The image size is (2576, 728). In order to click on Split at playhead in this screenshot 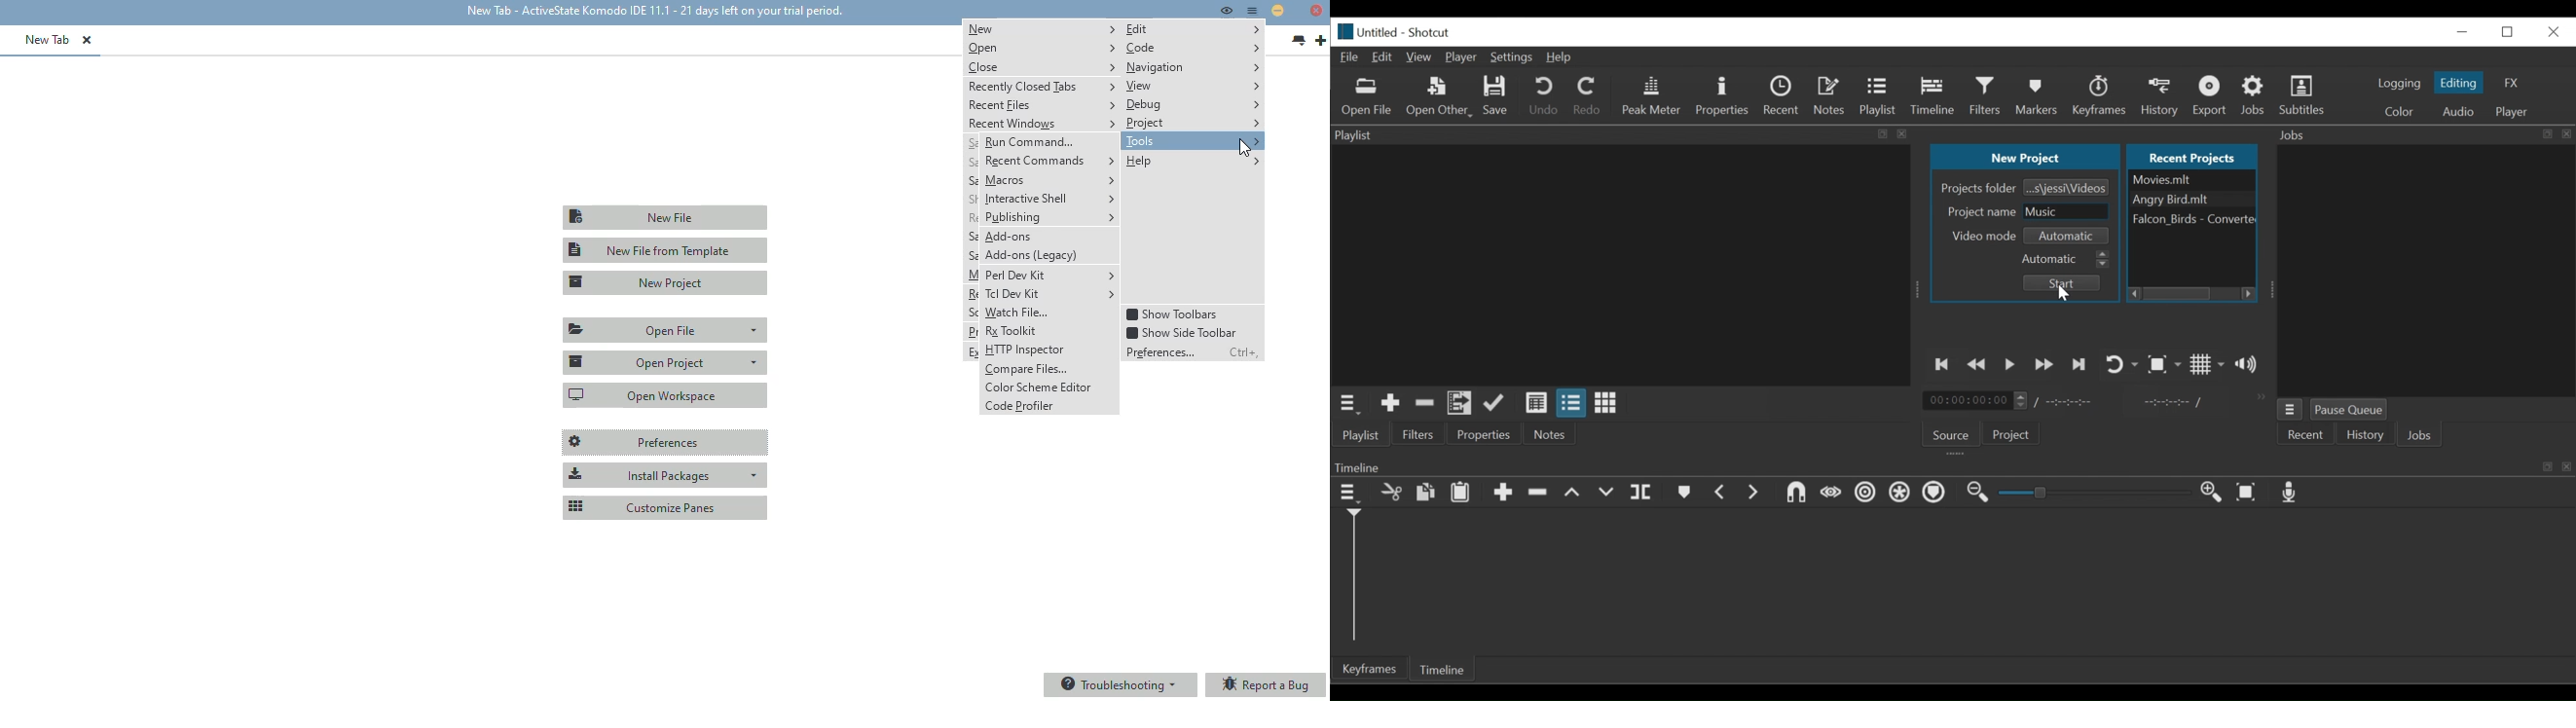, I will do `click(1642, 491)`.